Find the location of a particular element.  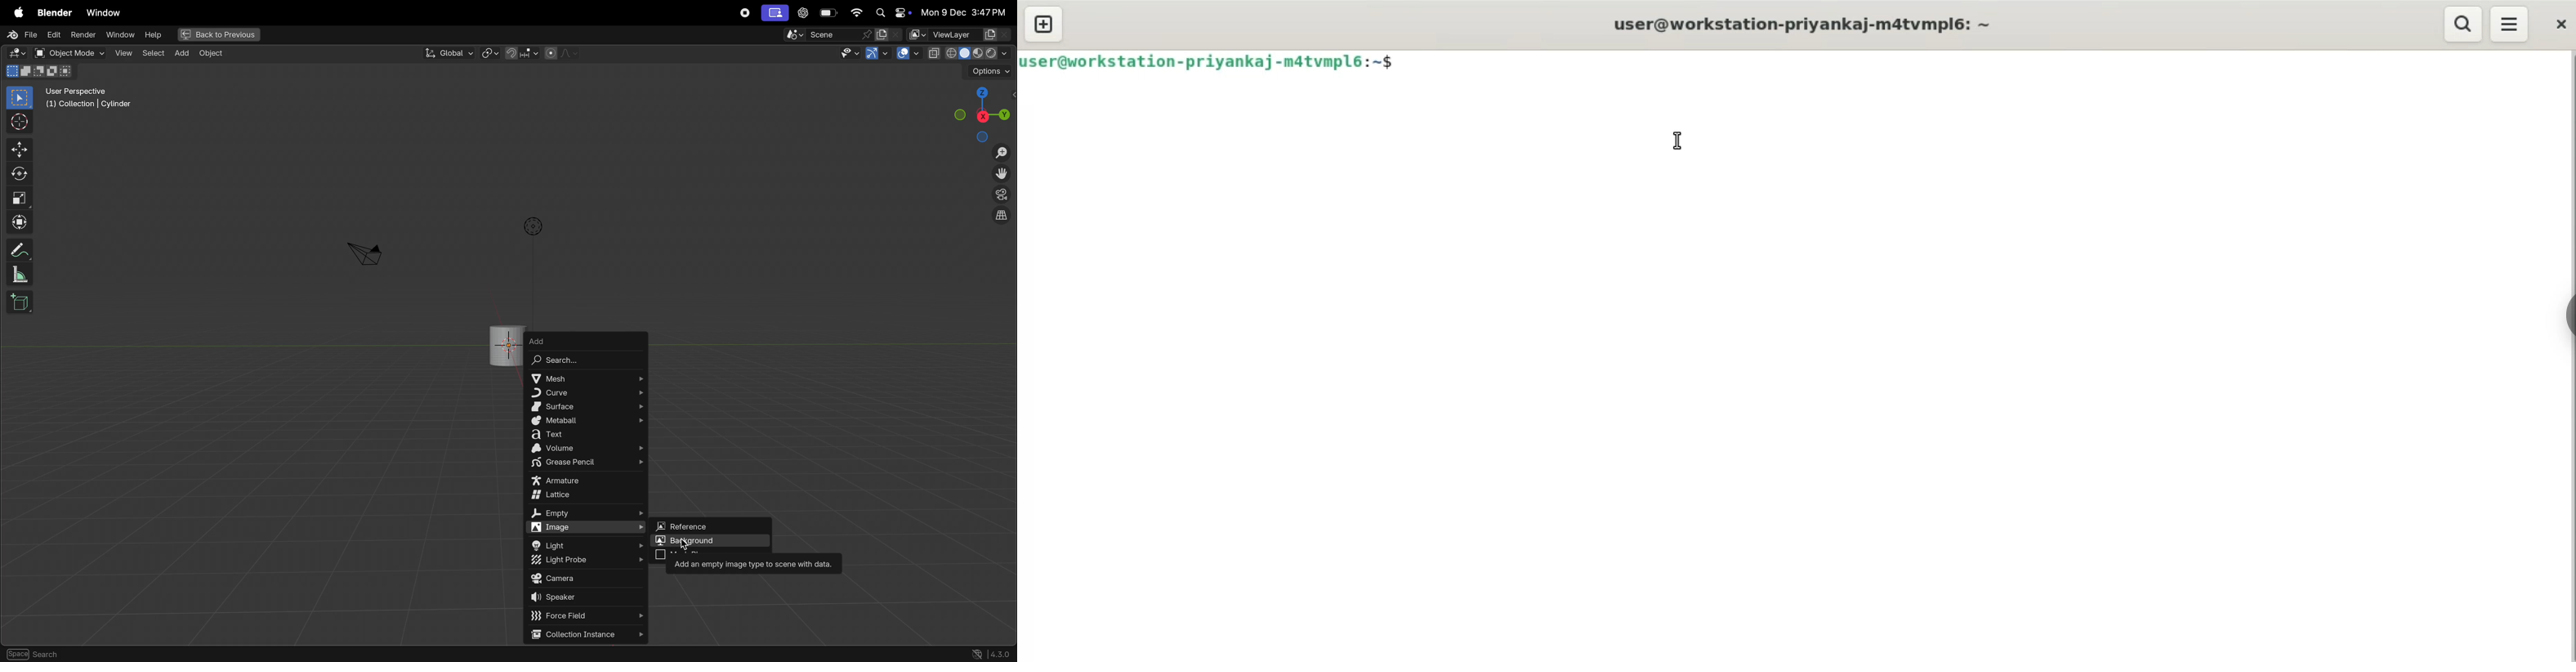

camera is located at coordinates (365, 253).